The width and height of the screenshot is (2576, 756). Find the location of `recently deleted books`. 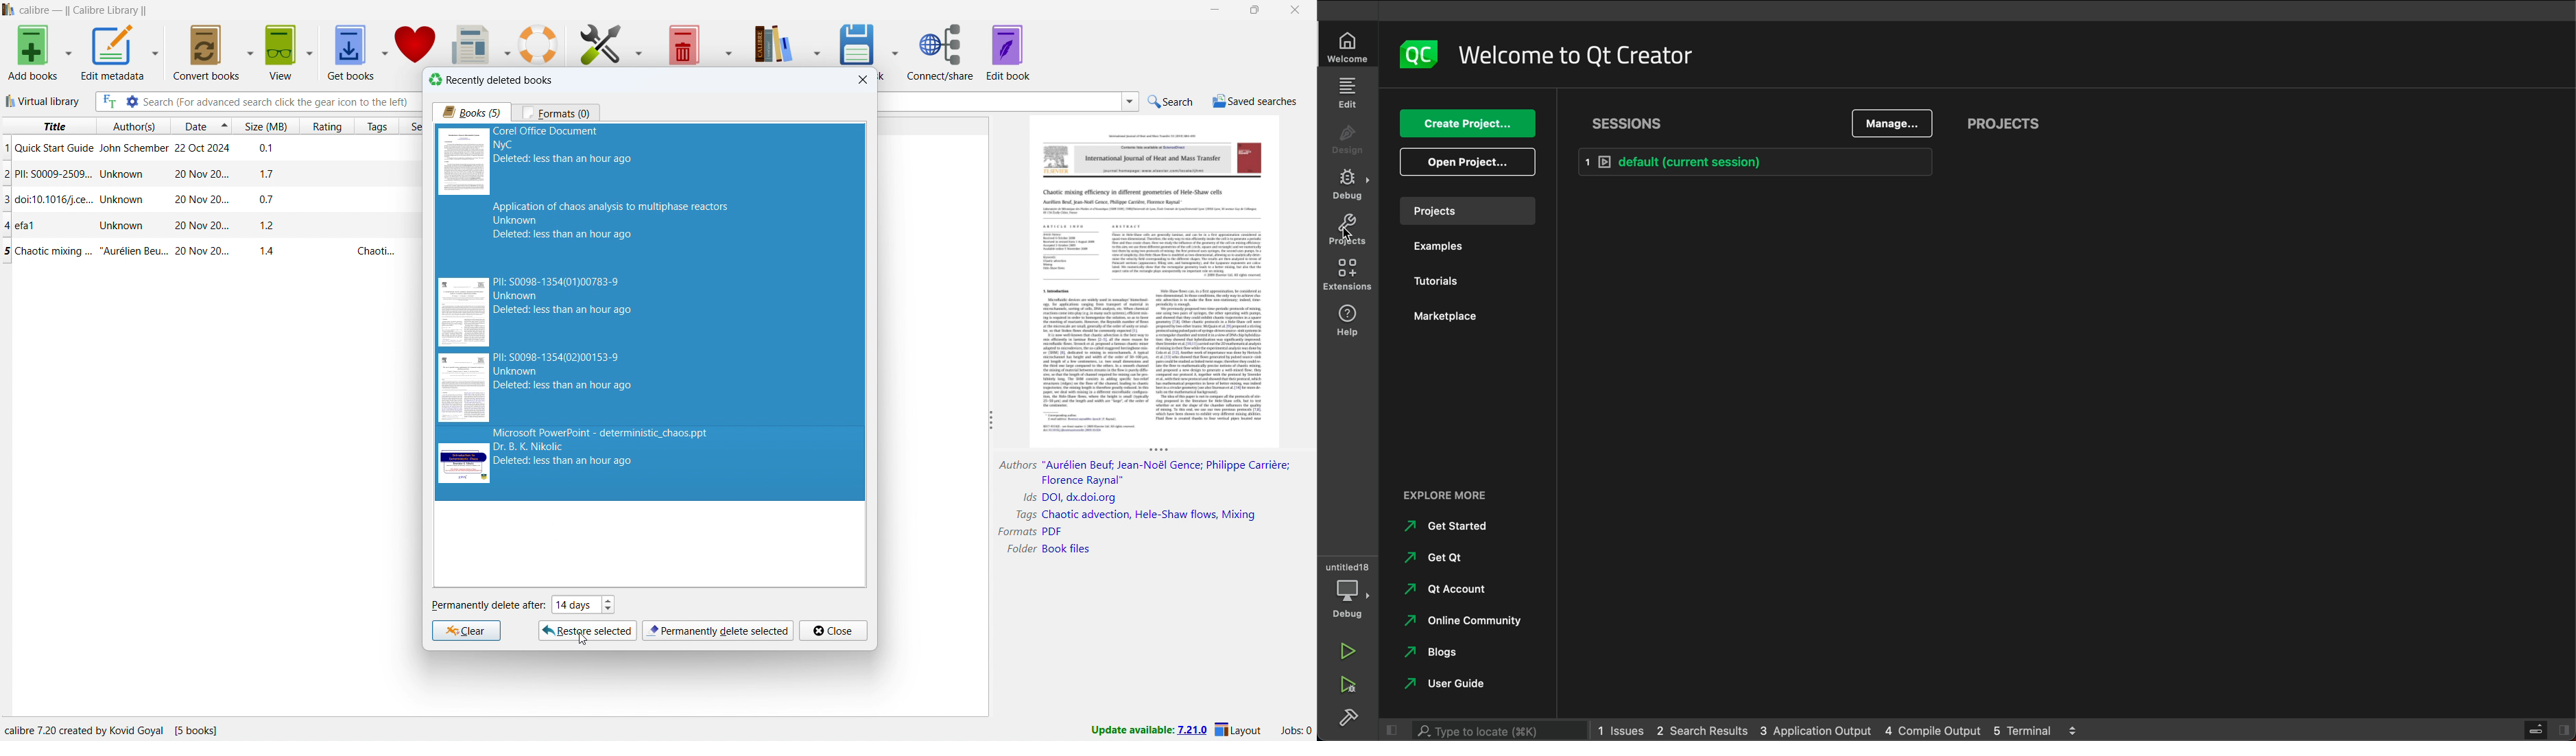

recently deleted books is located at coordinates (490, 80).